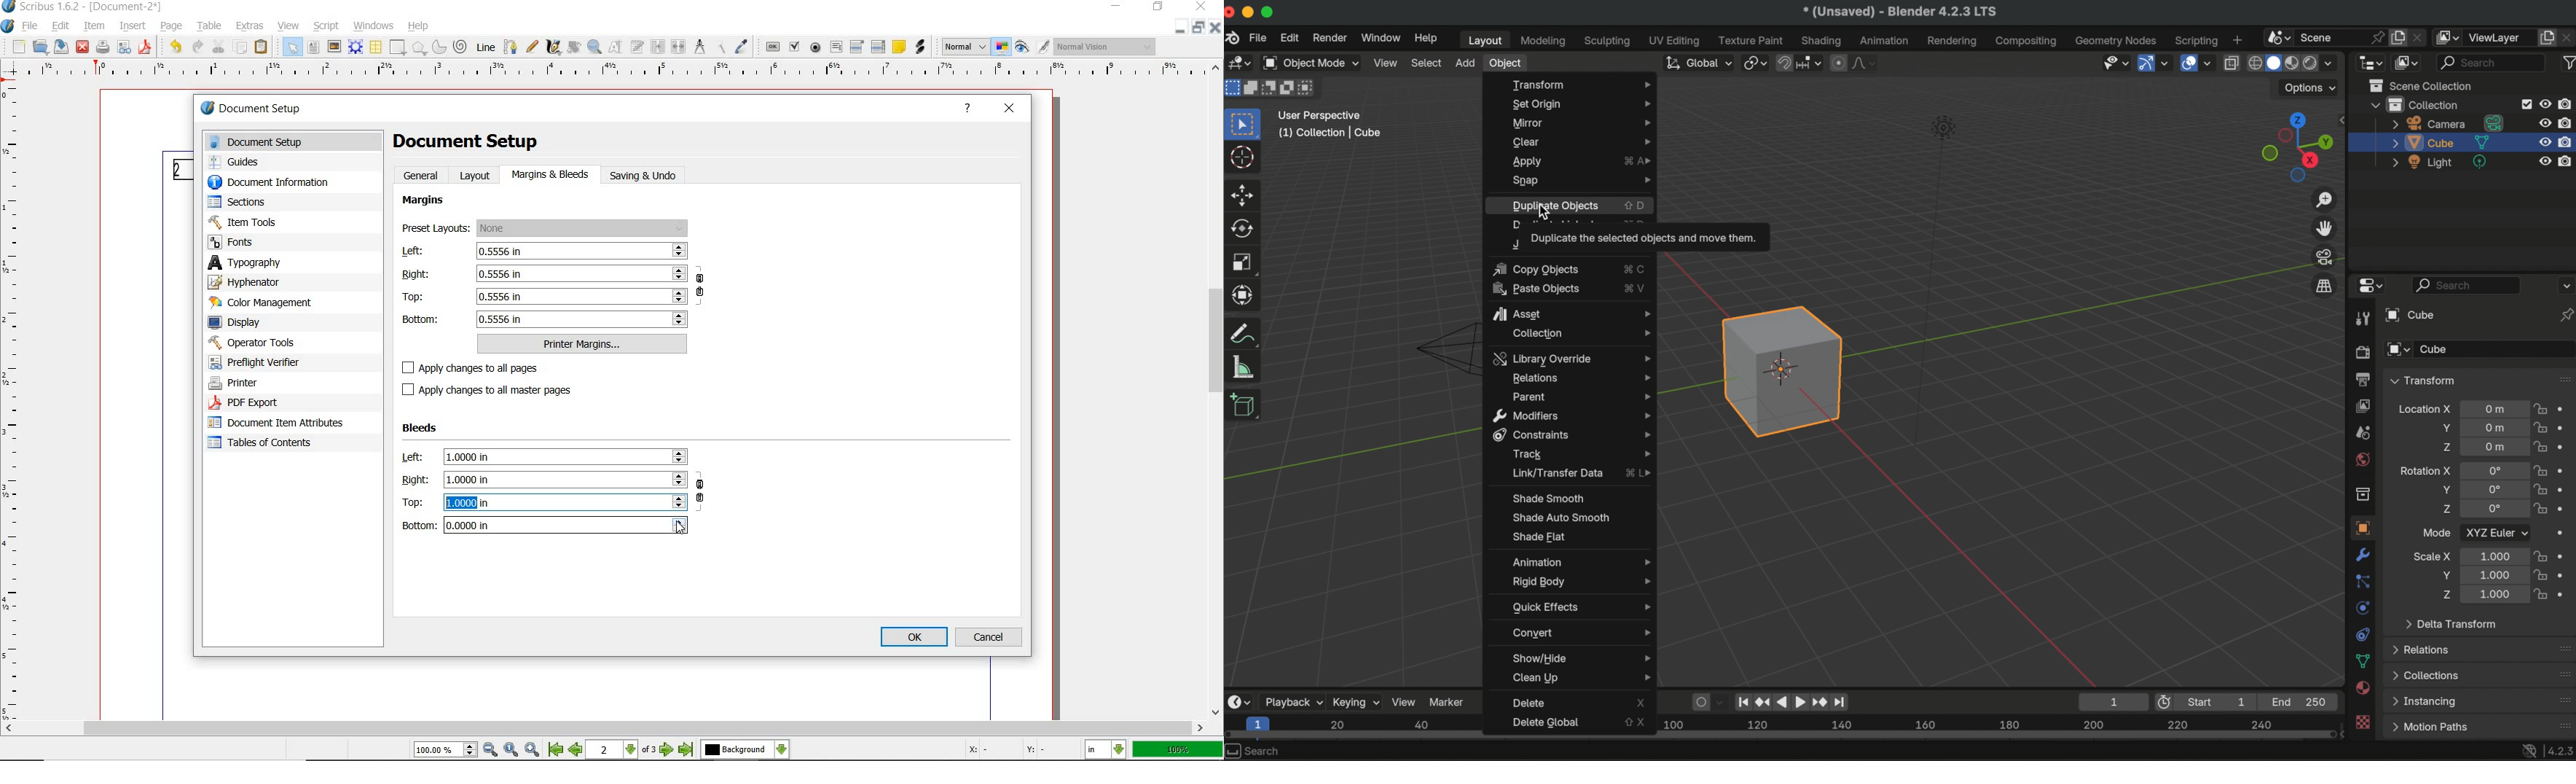 The width and height of the screenshot is (2576, 784). What do you see at coordinates (1580, 206) in the screenshot?
I see `duplicate objects` at bounding box center [1580, 206].